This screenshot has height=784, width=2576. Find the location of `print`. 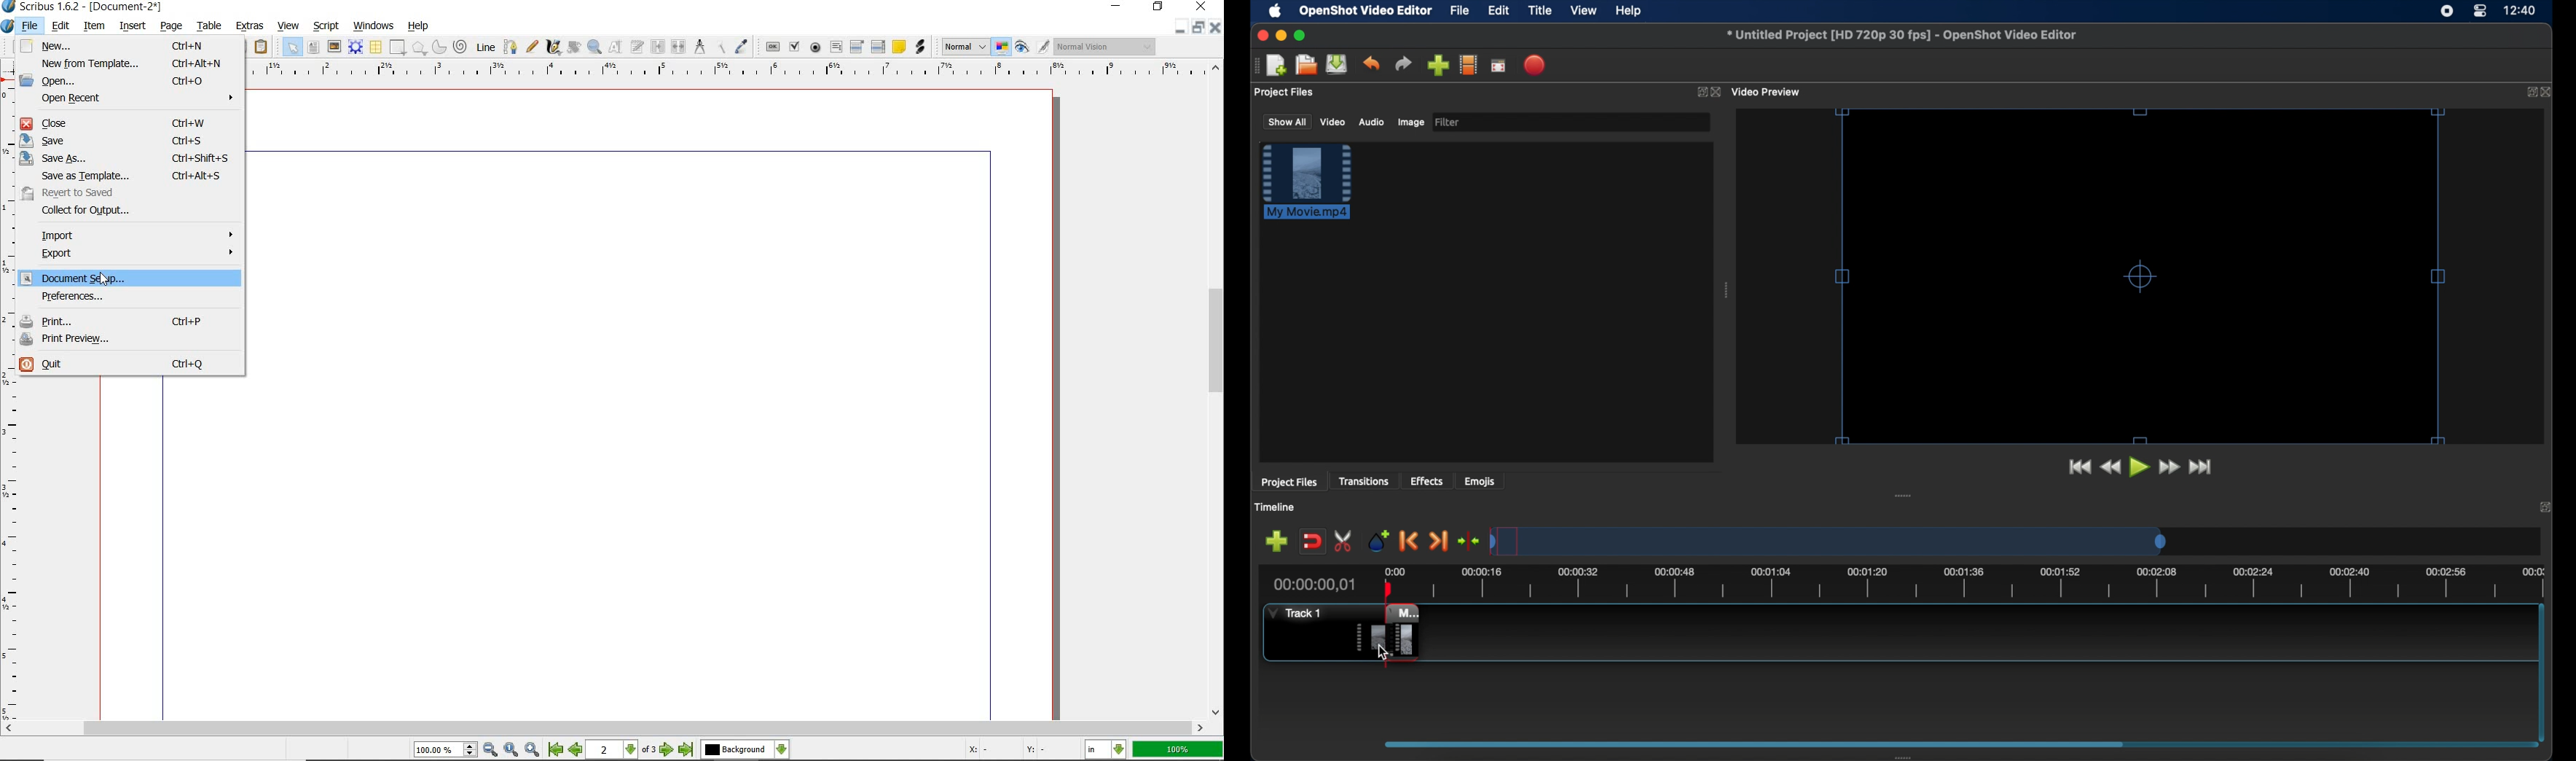

print is located at coordinates (130, 320).